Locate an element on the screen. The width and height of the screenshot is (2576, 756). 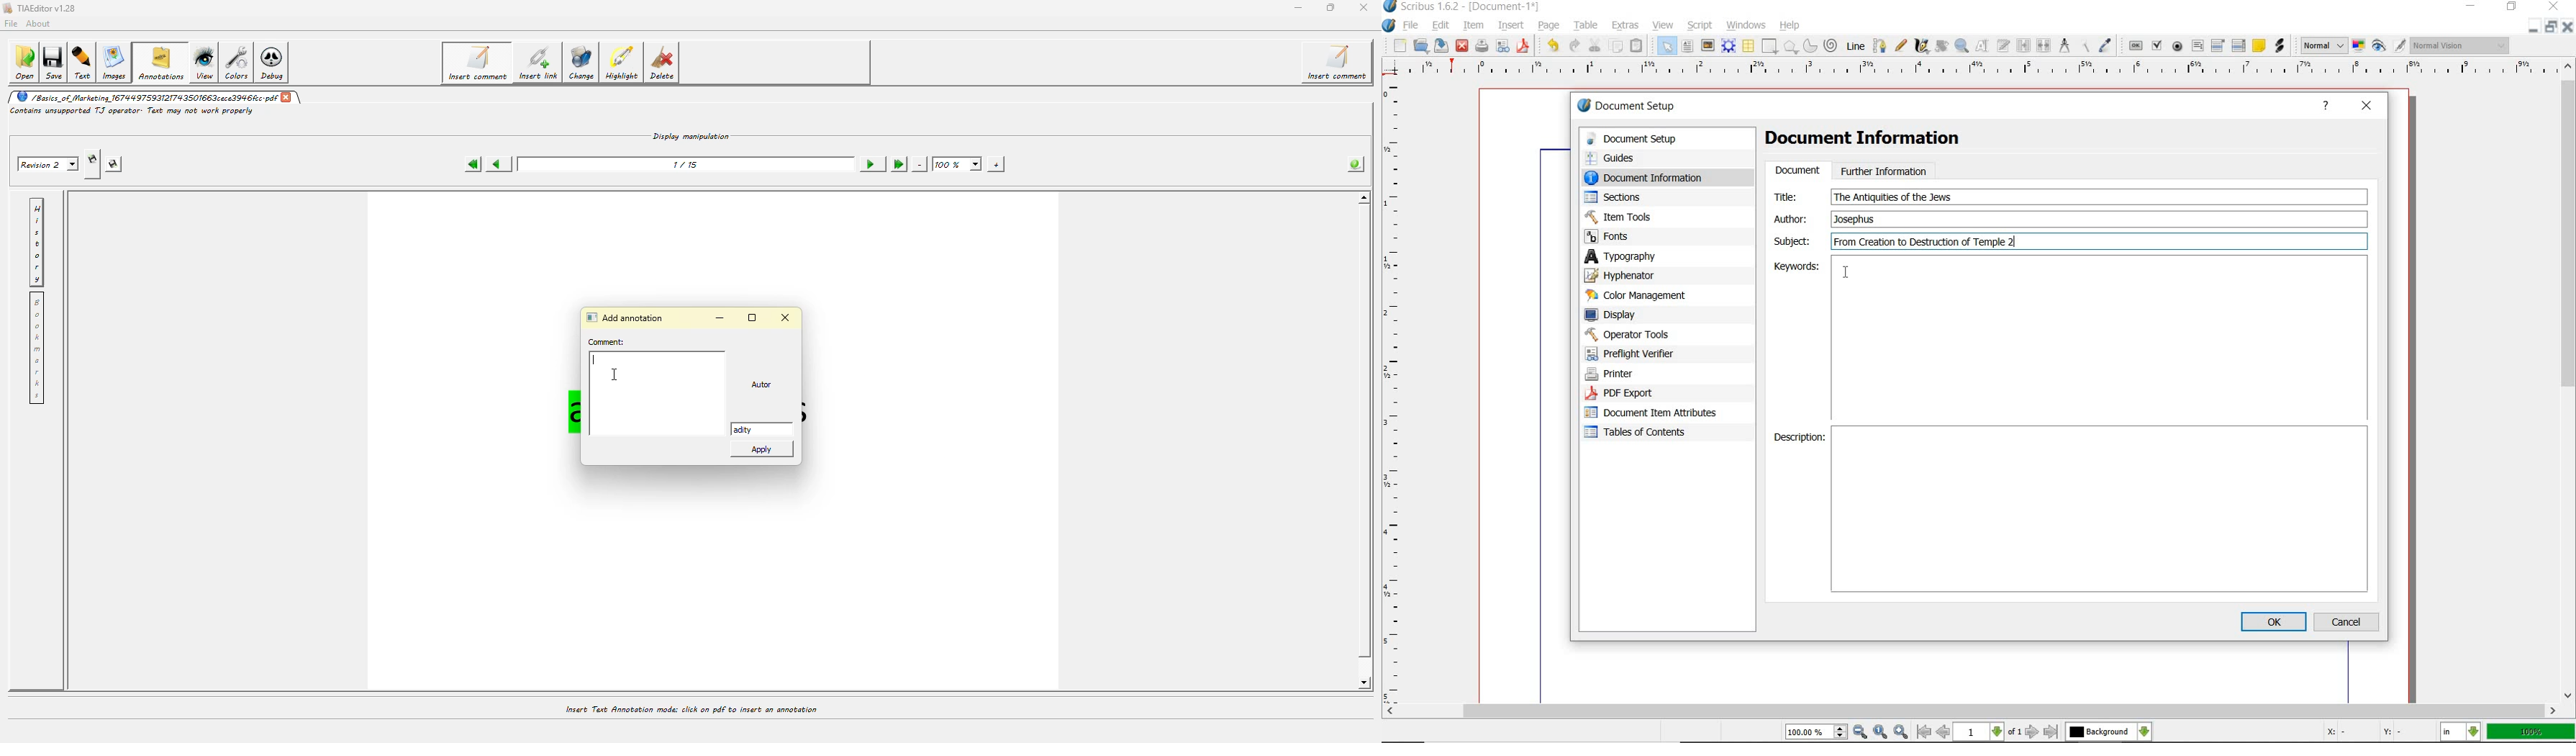
coordinates is located at coordinates (2362, 733).